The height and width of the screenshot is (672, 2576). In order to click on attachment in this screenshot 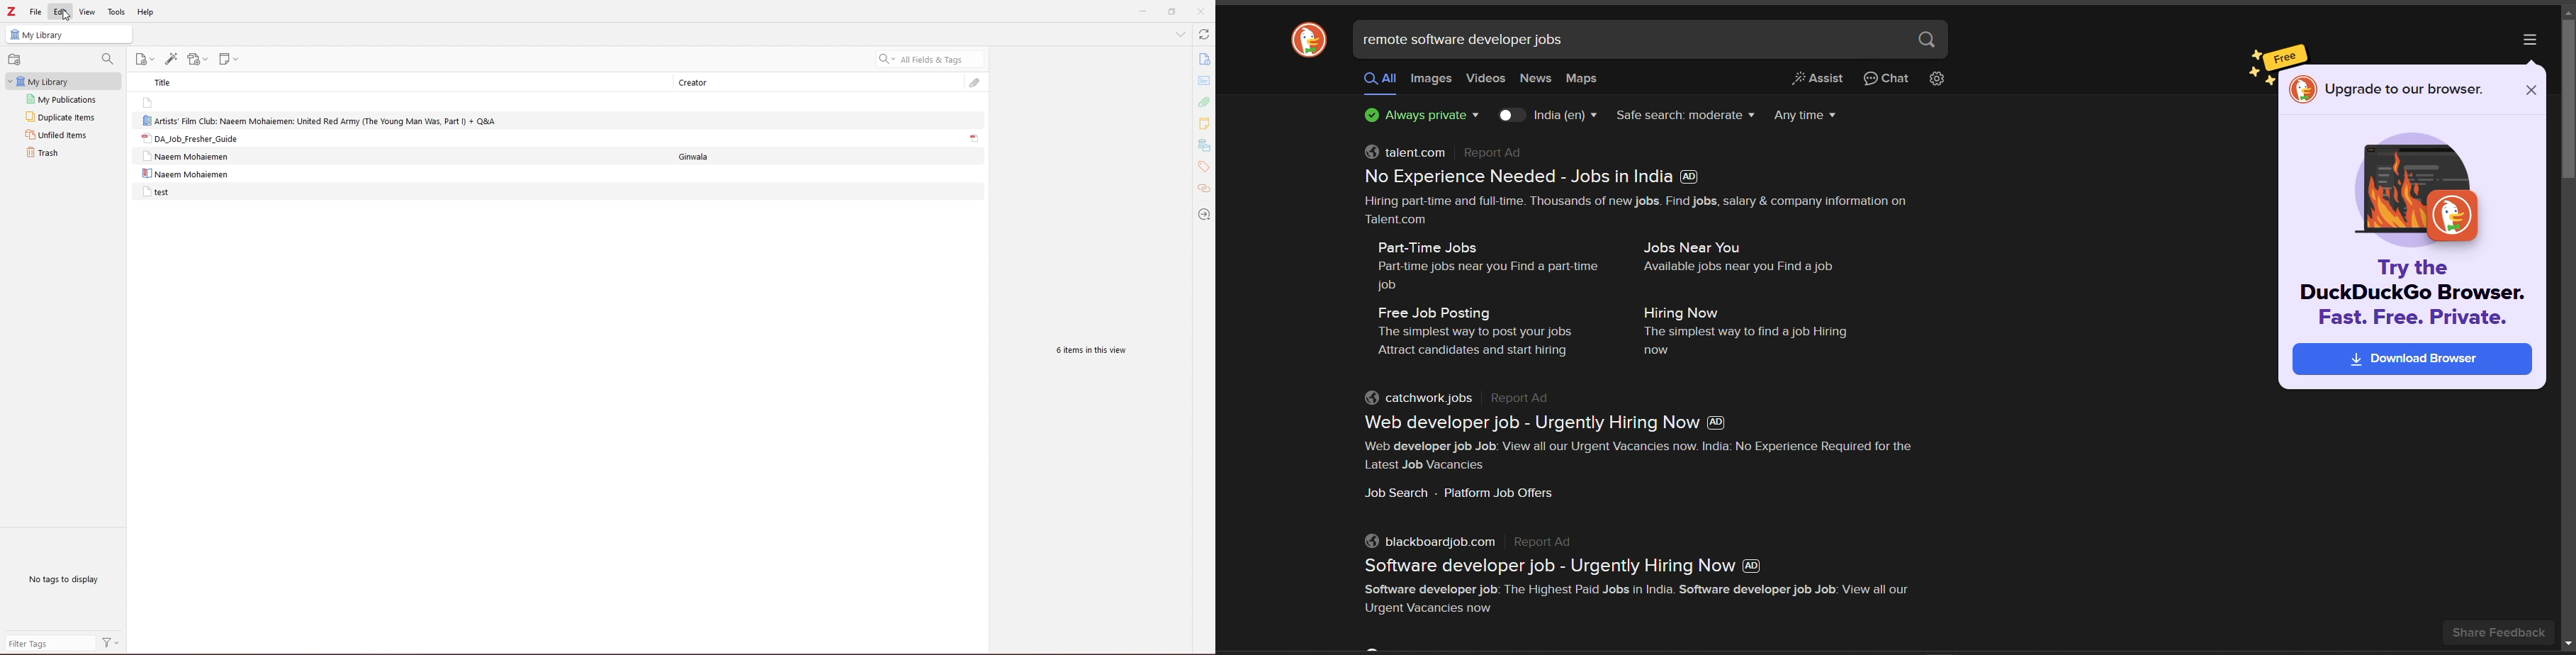, I will do `click(975, 139)`.